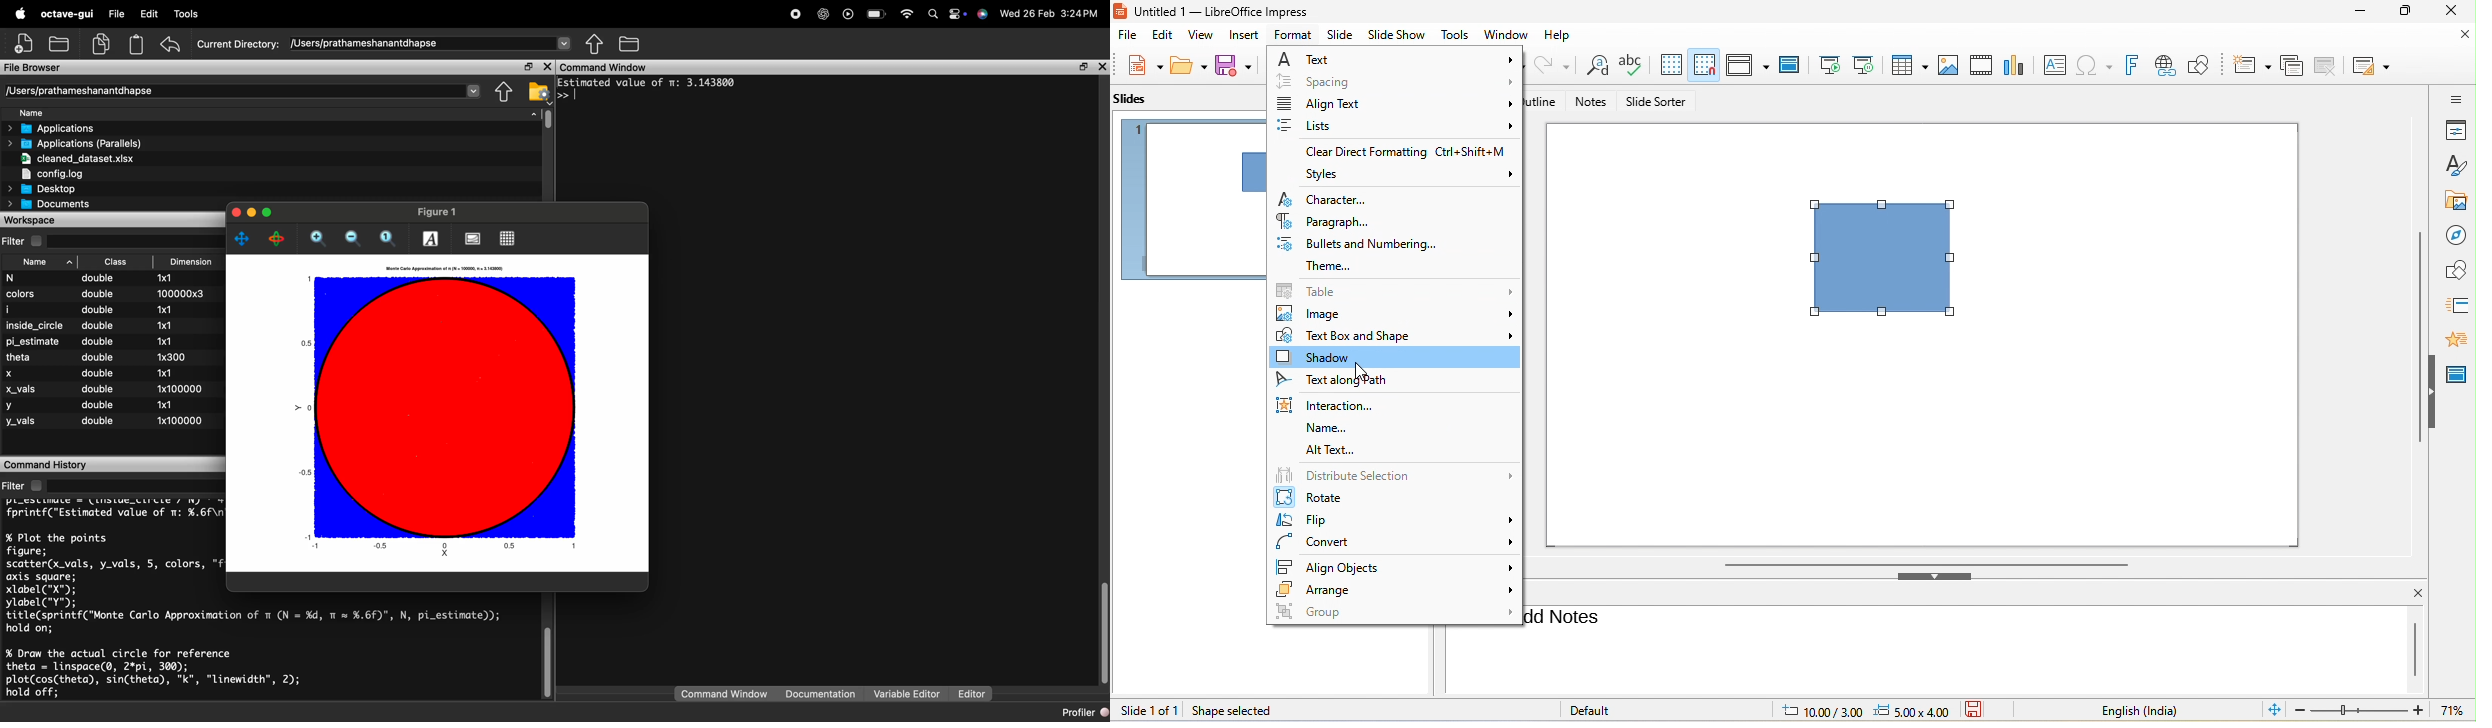 The height and width of the screenshot is (728, 2492). What do you see at coordinates (1395, 541) in the screenshot?
I see `convert` at bounding box center [1395, 541].